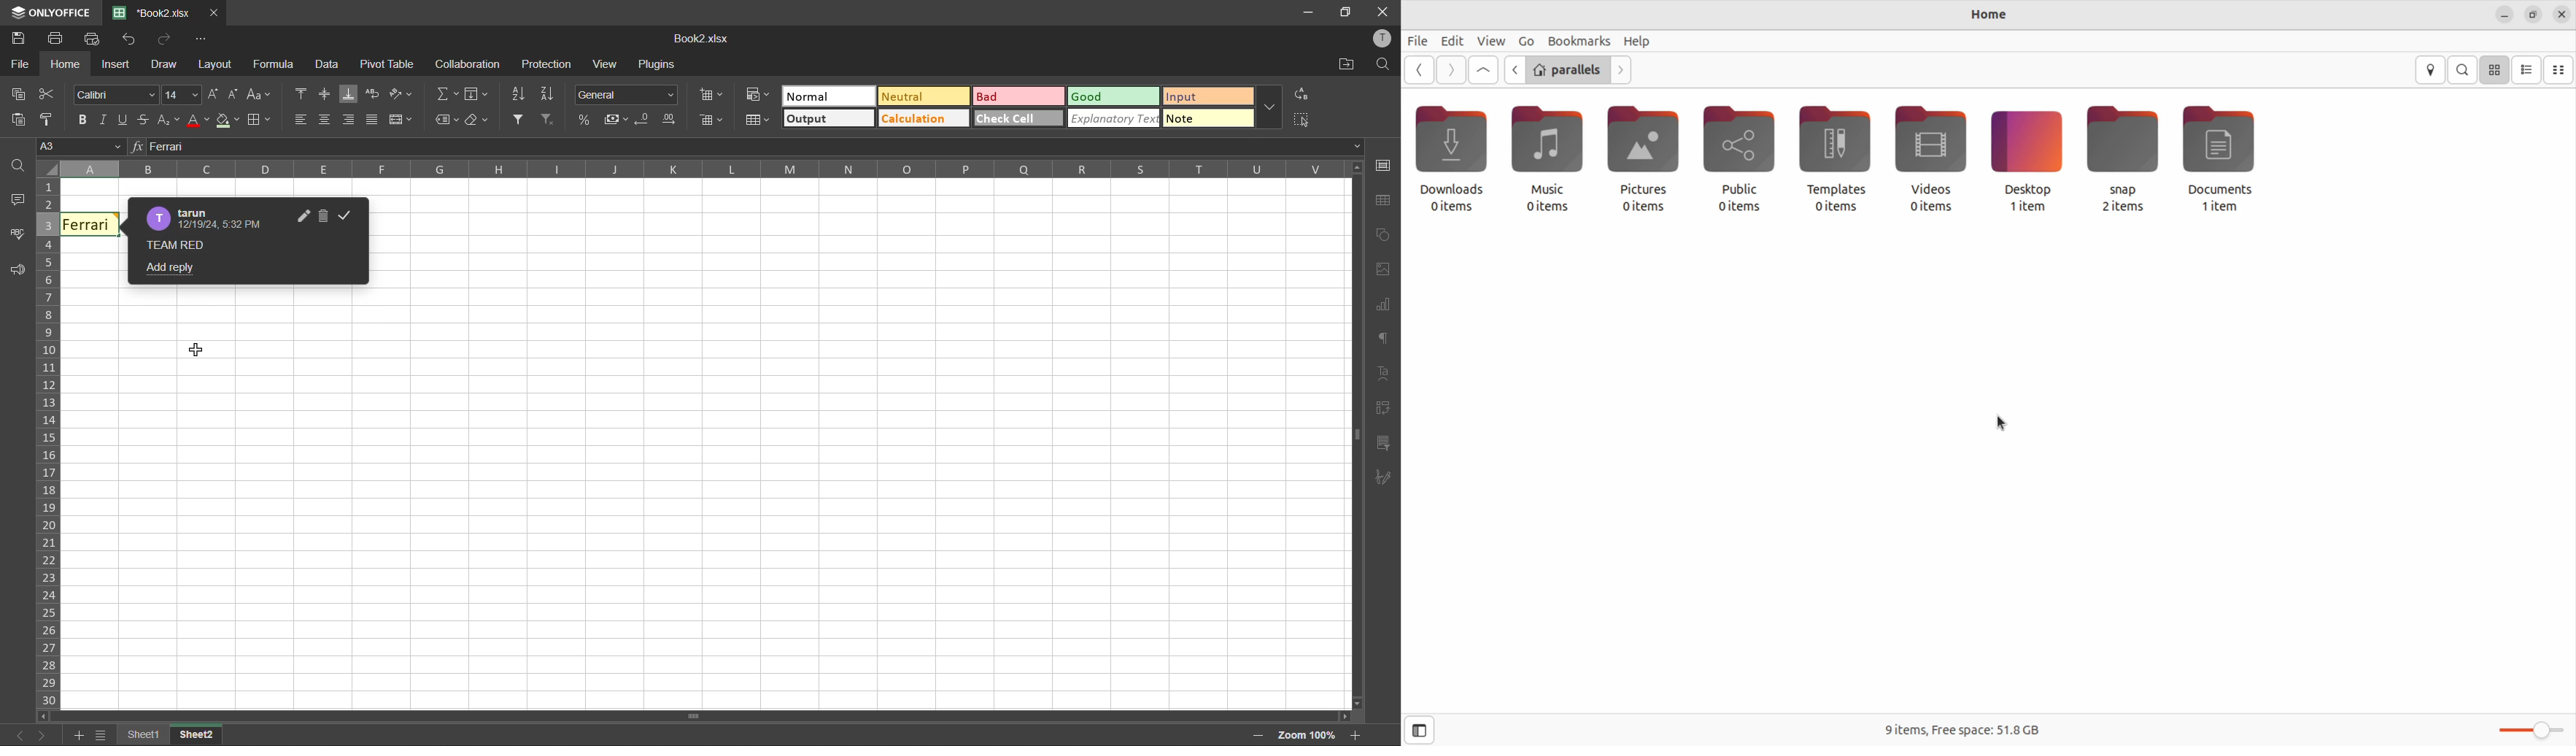 The height and width of the screenshot is (756, 2576). What do you see at coordinates (478, 120) in the screenshot?
I see `clear` at bounding box center [478, 120].